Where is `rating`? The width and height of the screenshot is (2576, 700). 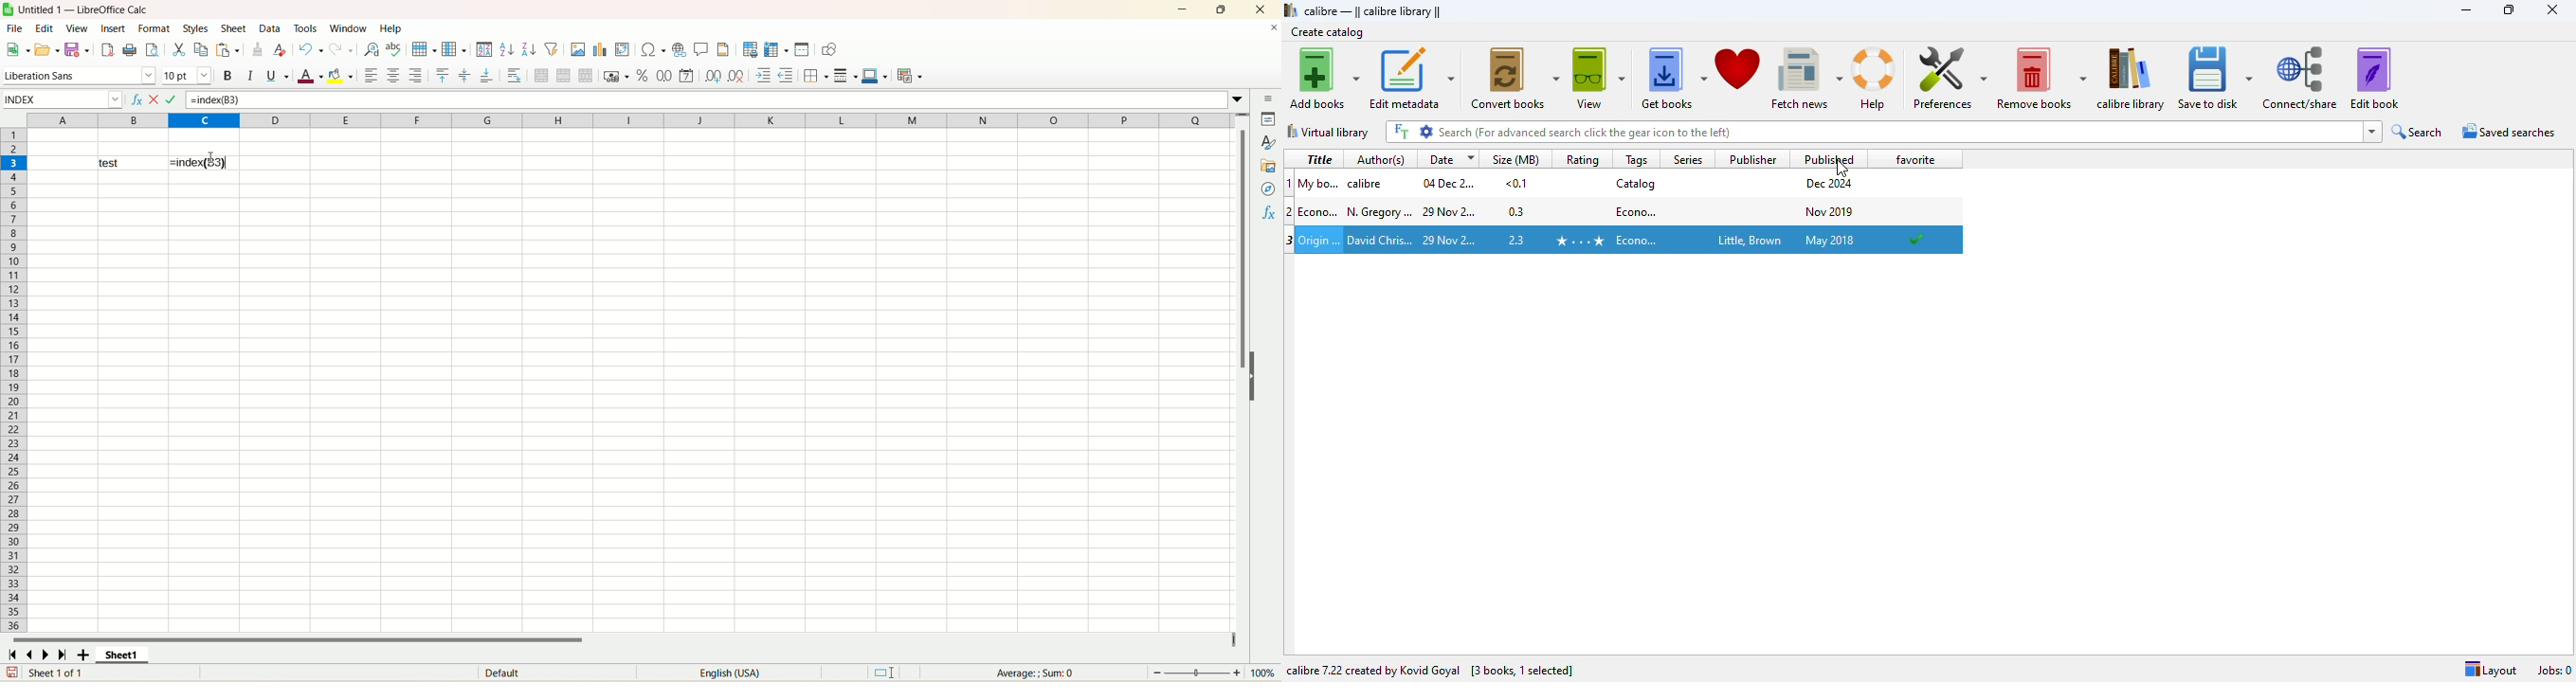 rating is located at coordinates (1579, 240).